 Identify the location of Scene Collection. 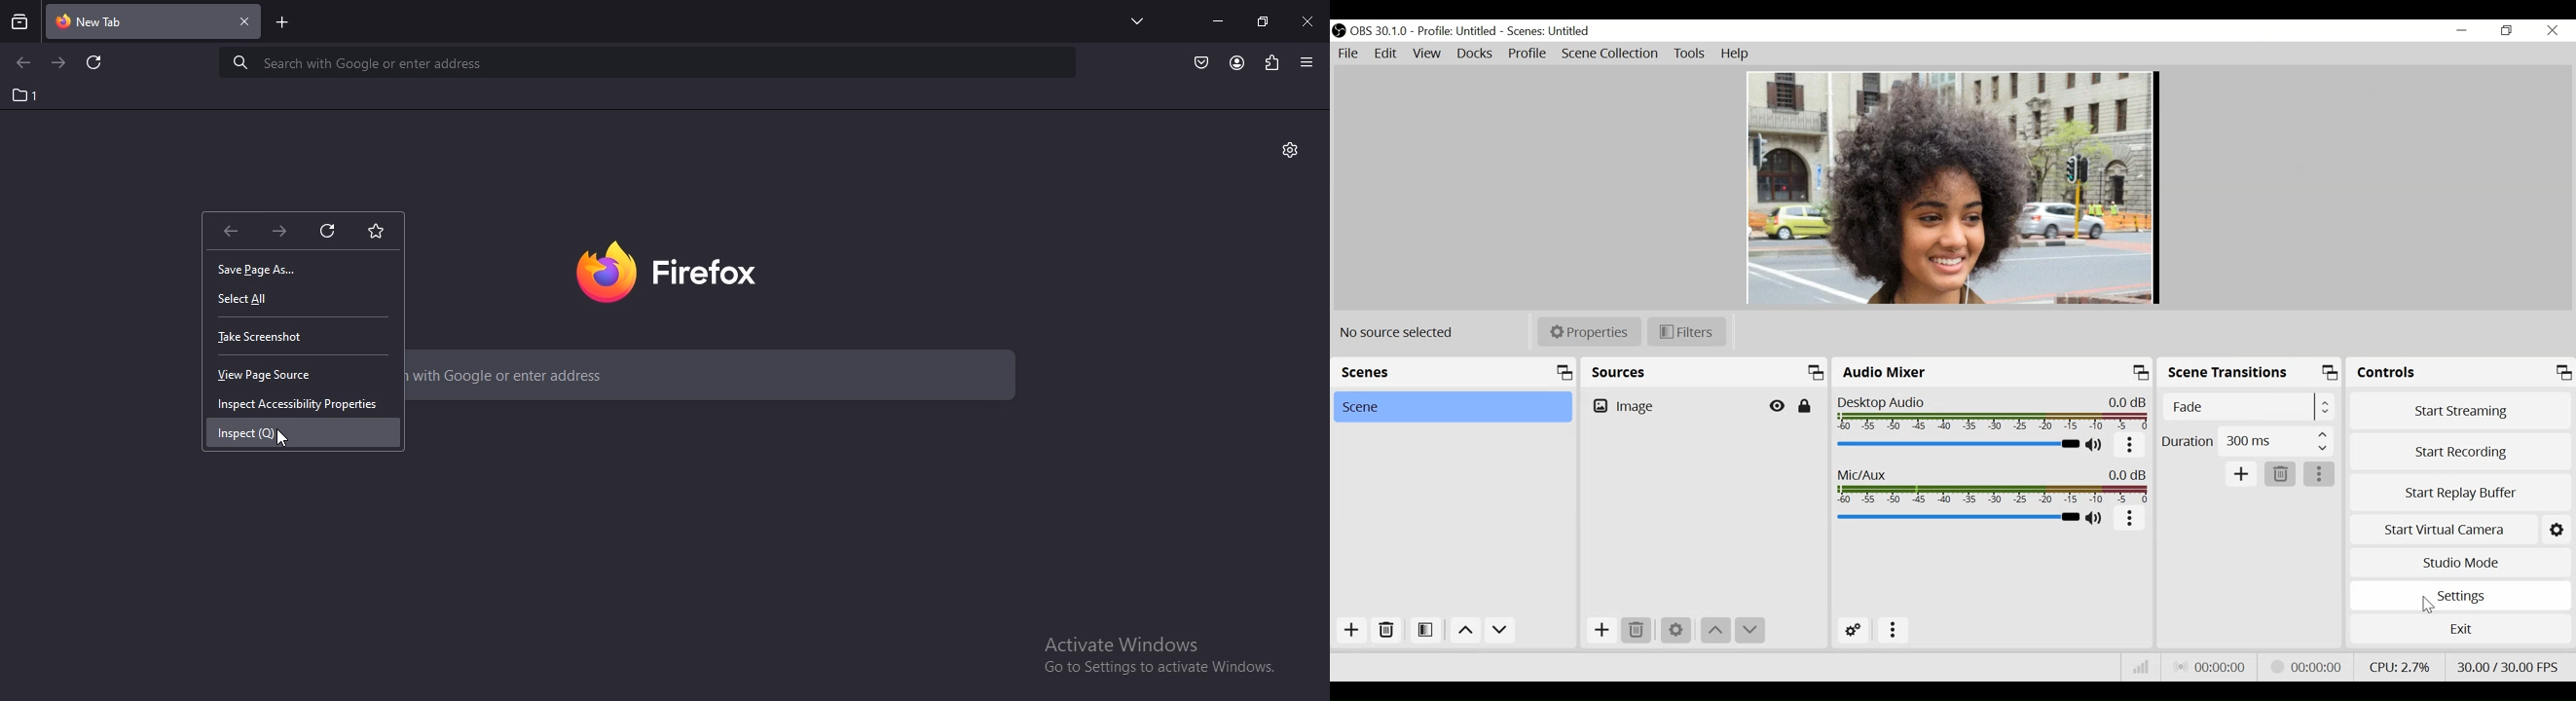
(1612, 54).